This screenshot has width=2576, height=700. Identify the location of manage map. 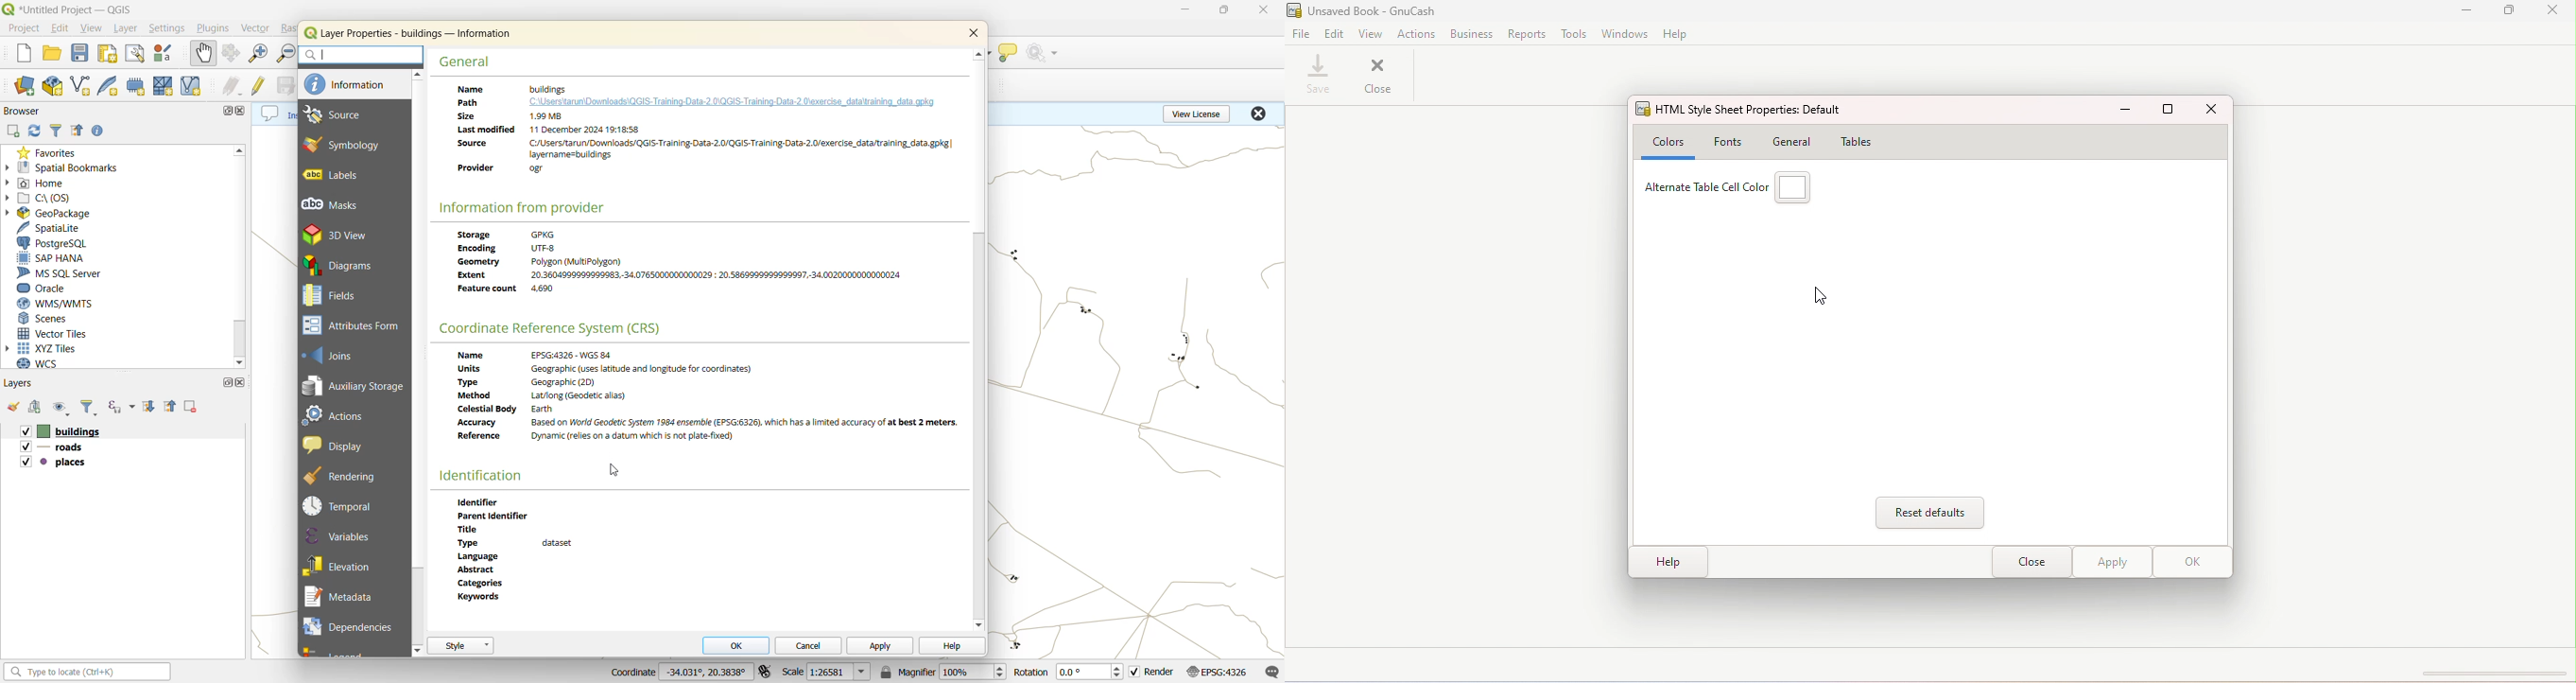
(64, 409).